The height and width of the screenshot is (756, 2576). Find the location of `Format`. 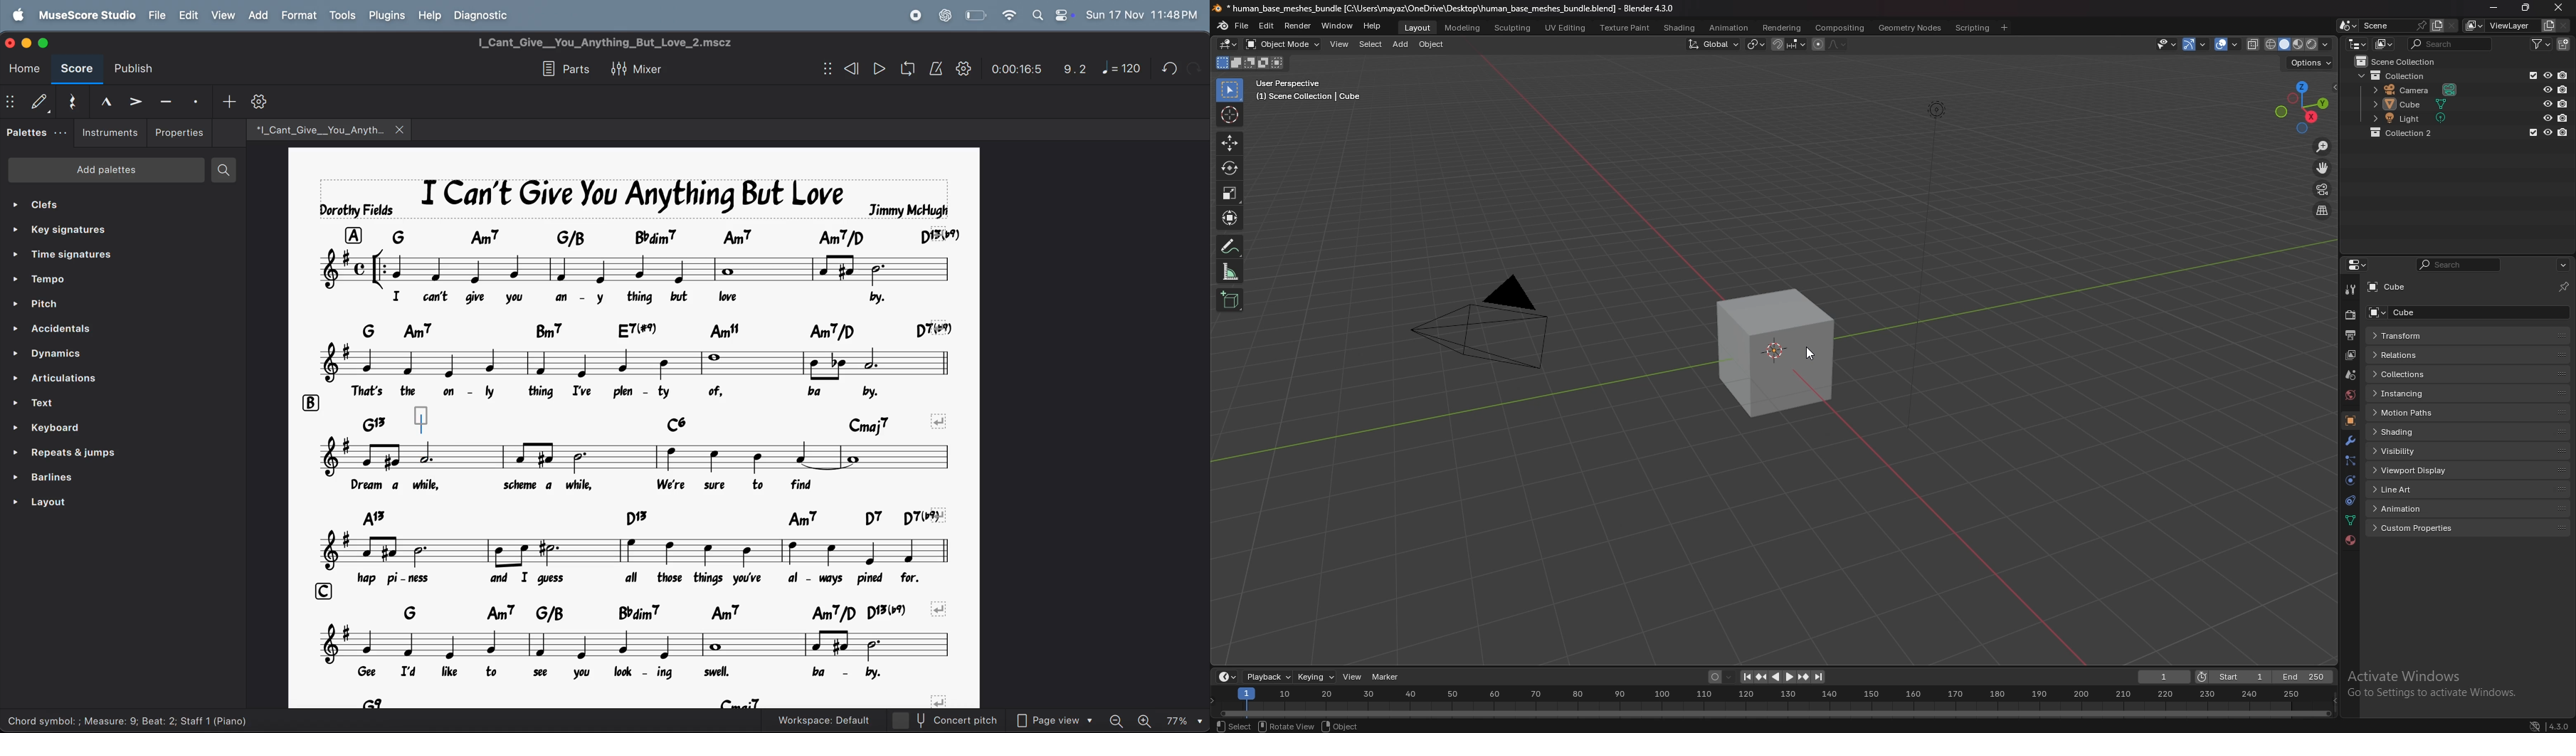

Format is located at coordinates (300, 14).